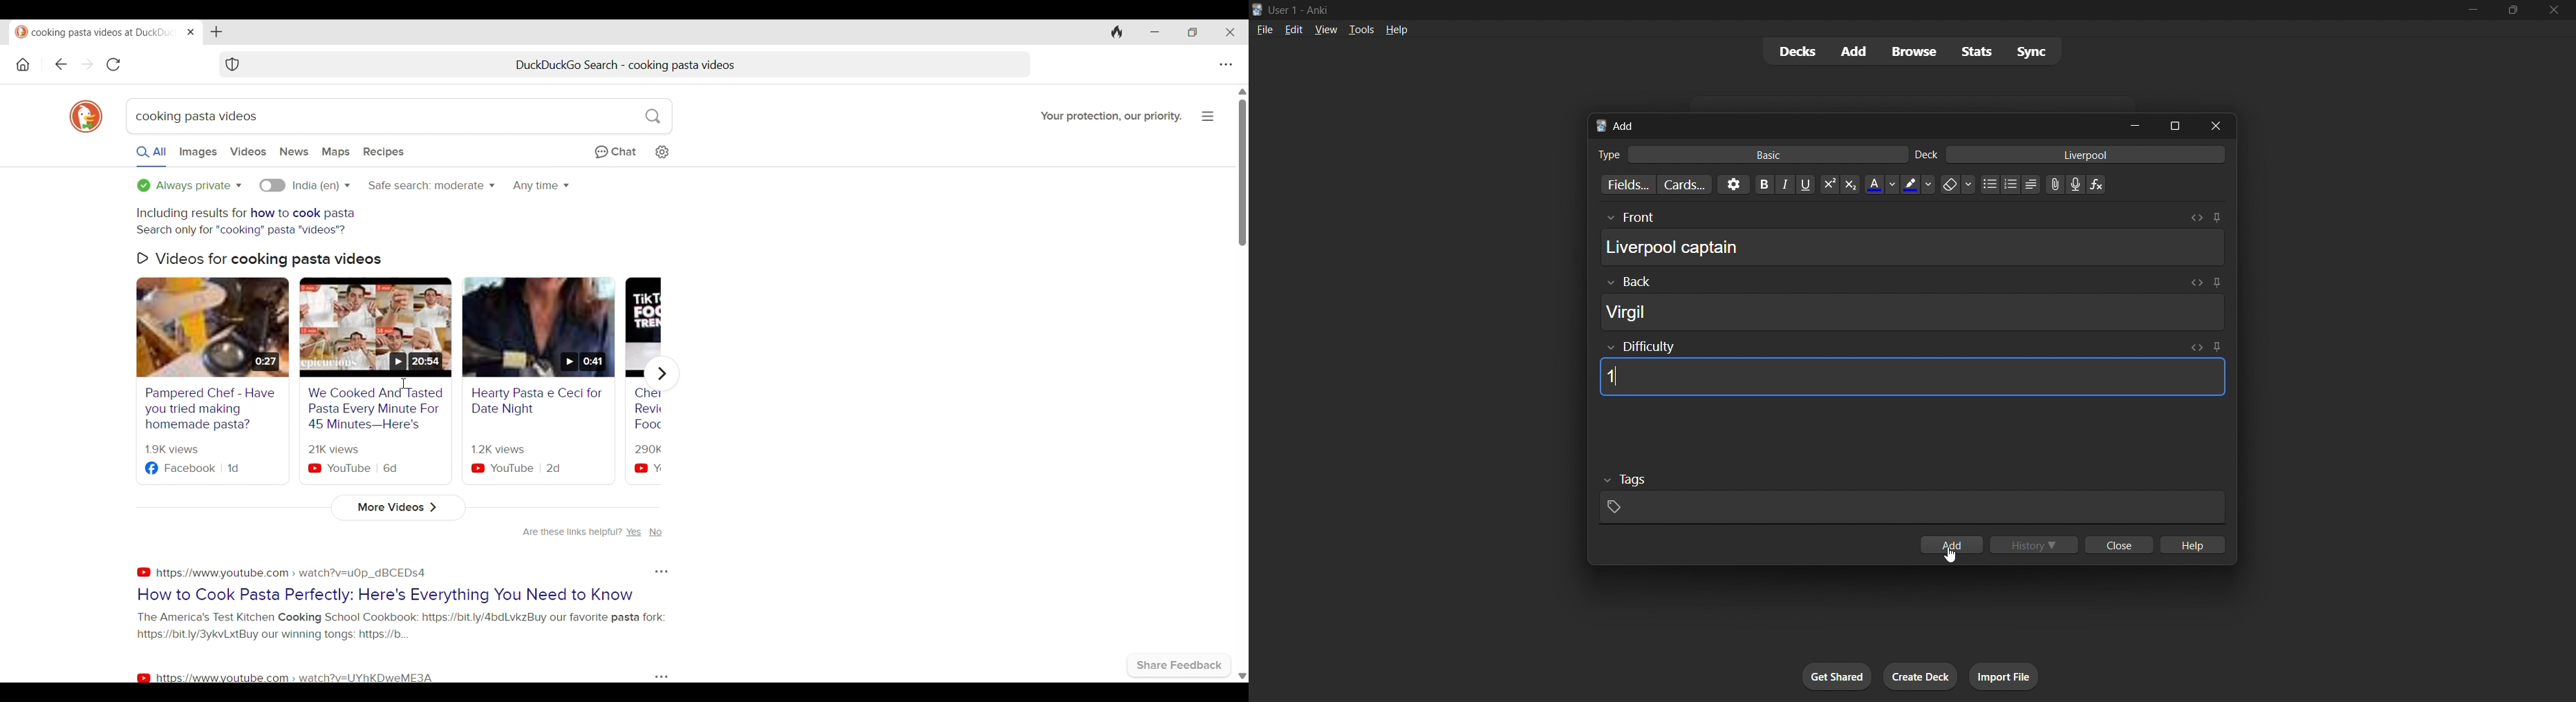 The image size is (2576, 728). I want to click on Toggle sticky, so click(2216, 348).